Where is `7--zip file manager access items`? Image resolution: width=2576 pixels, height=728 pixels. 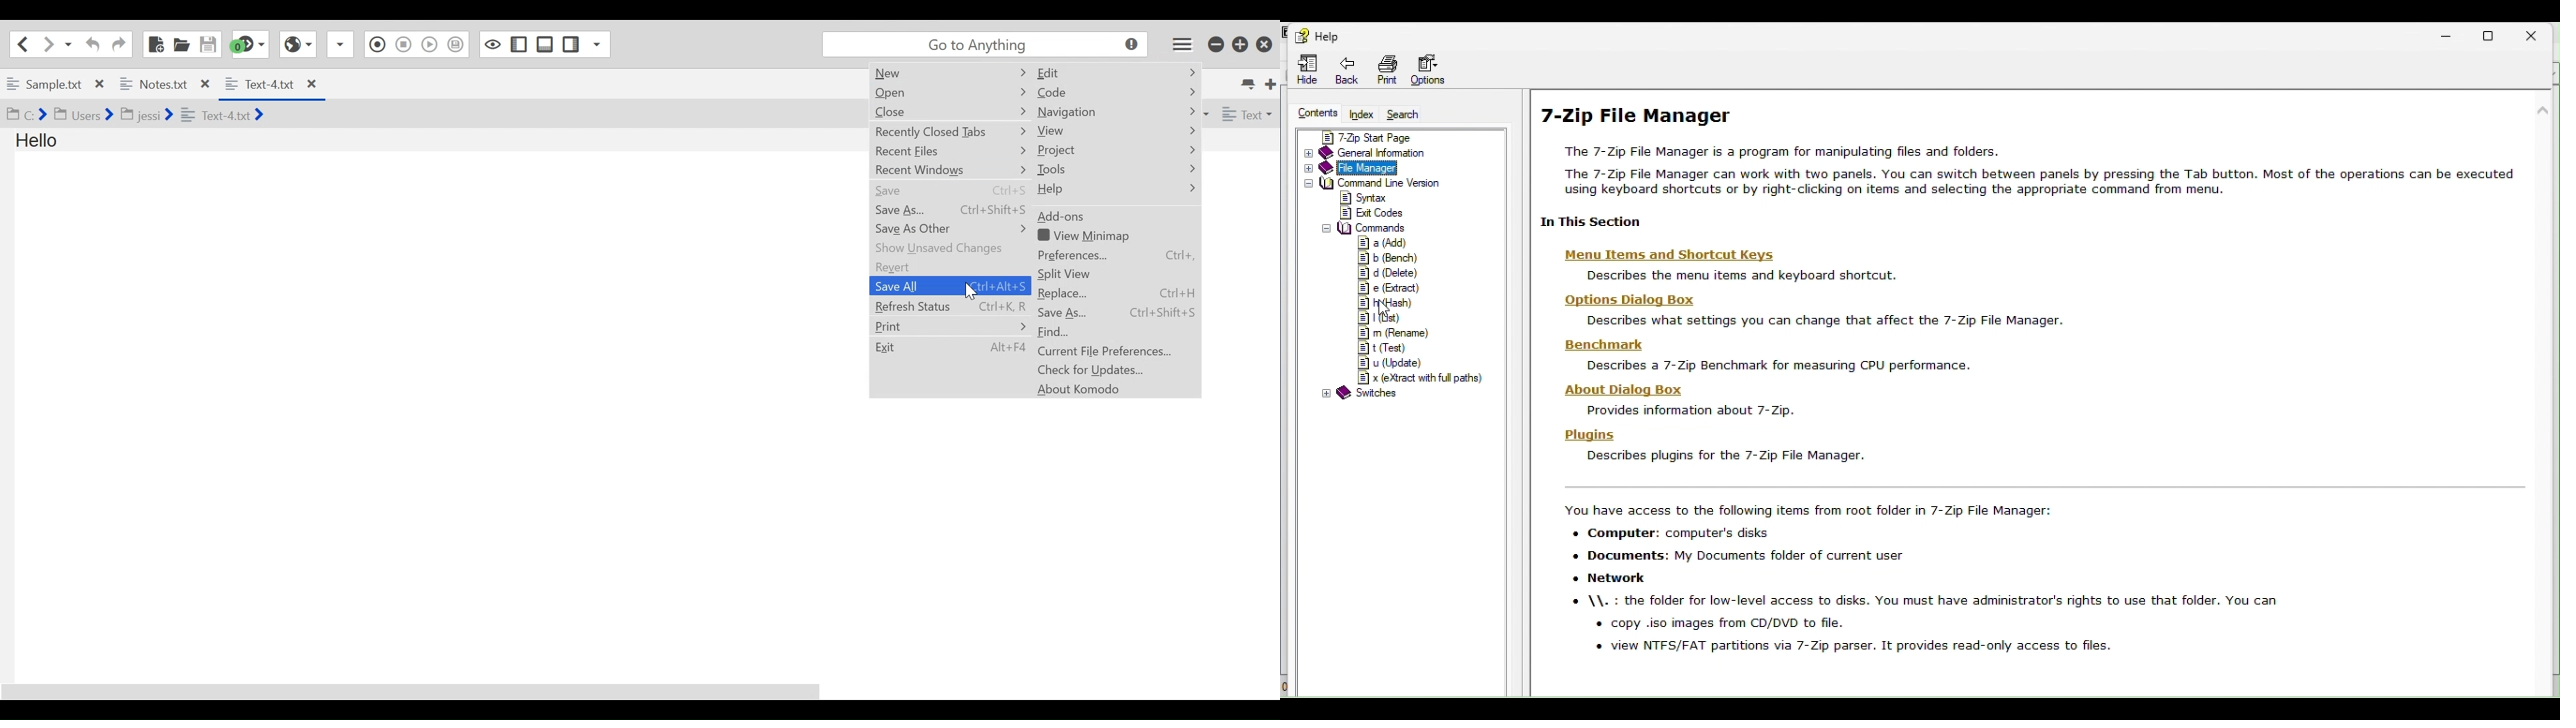
7--zip file manager access items is located at coordinates (2042, 583).